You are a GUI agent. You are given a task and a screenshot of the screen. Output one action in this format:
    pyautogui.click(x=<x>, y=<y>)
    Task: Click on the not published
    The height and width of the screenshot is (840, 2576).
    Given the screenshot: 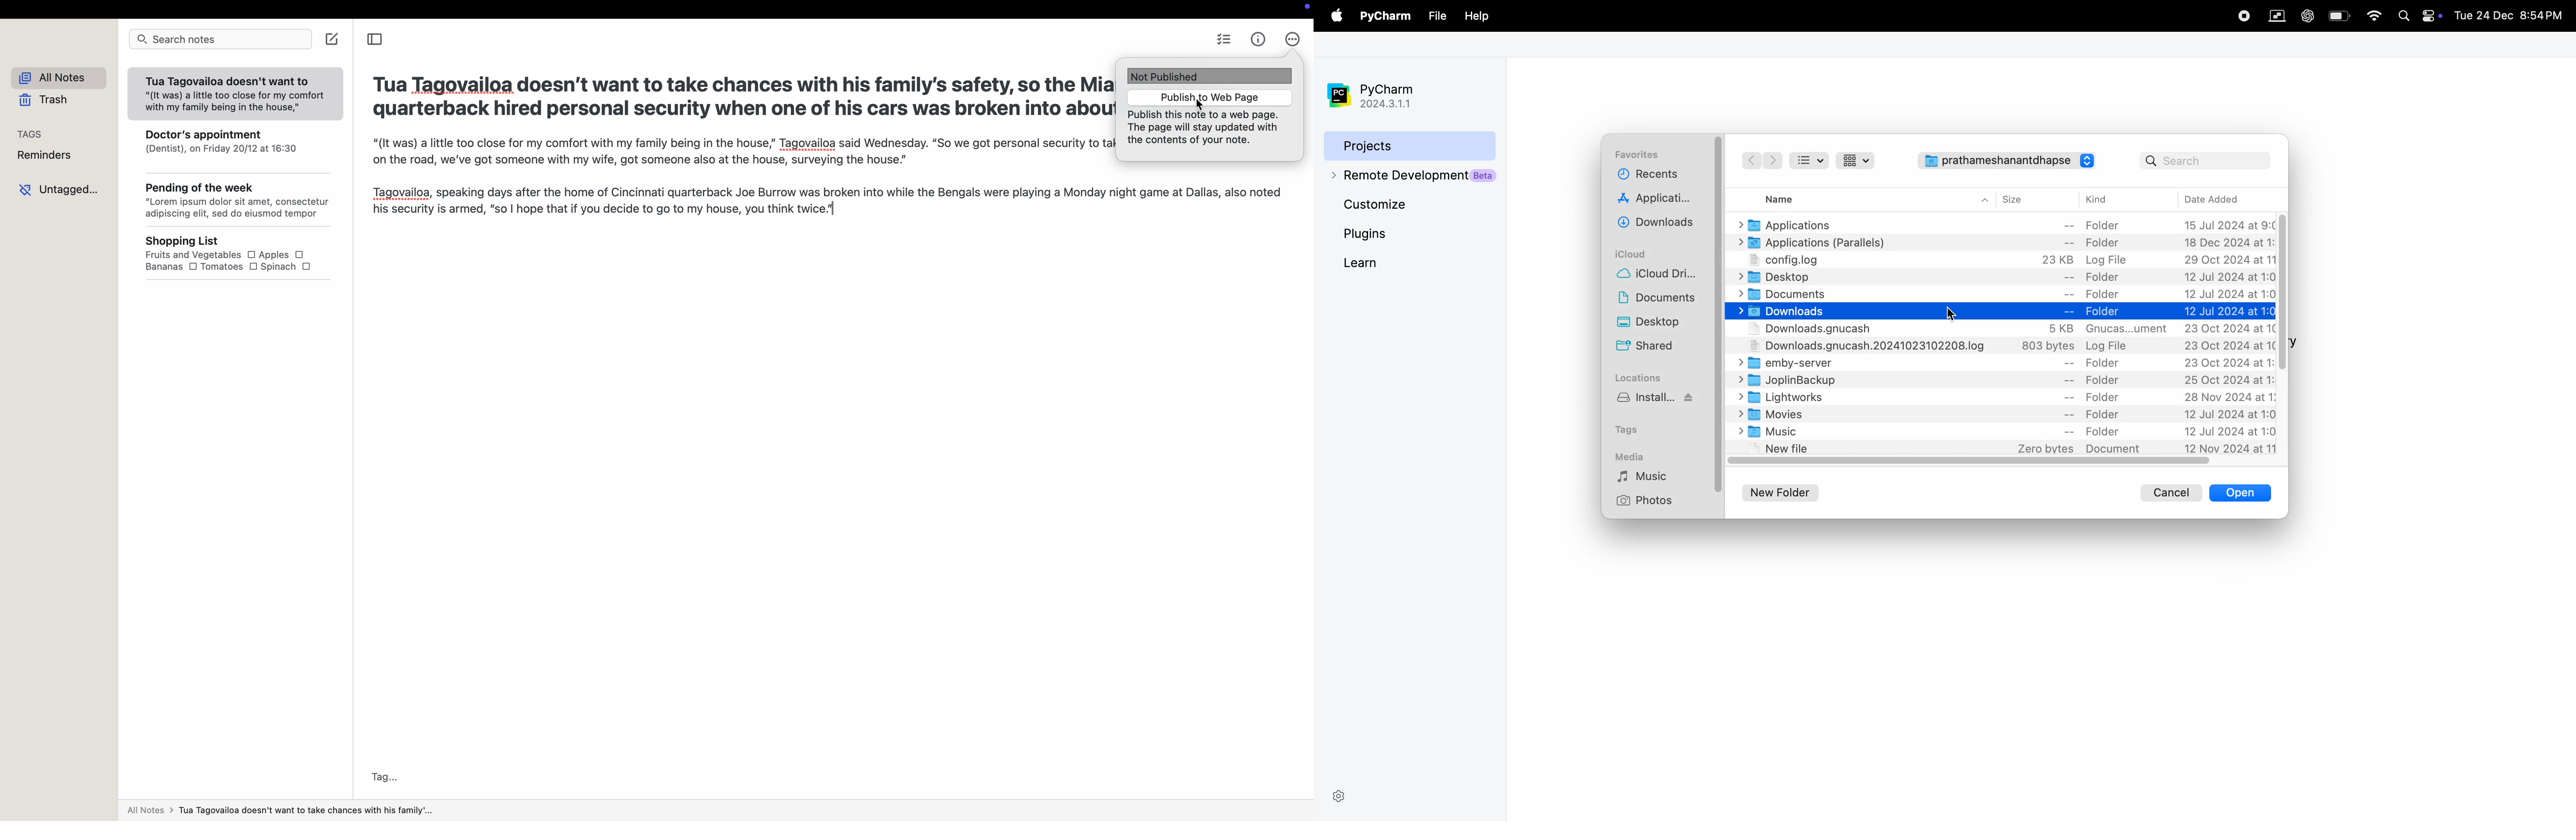 What is the action you would take?
    pyautogui.click(x=1210, y=76)
    